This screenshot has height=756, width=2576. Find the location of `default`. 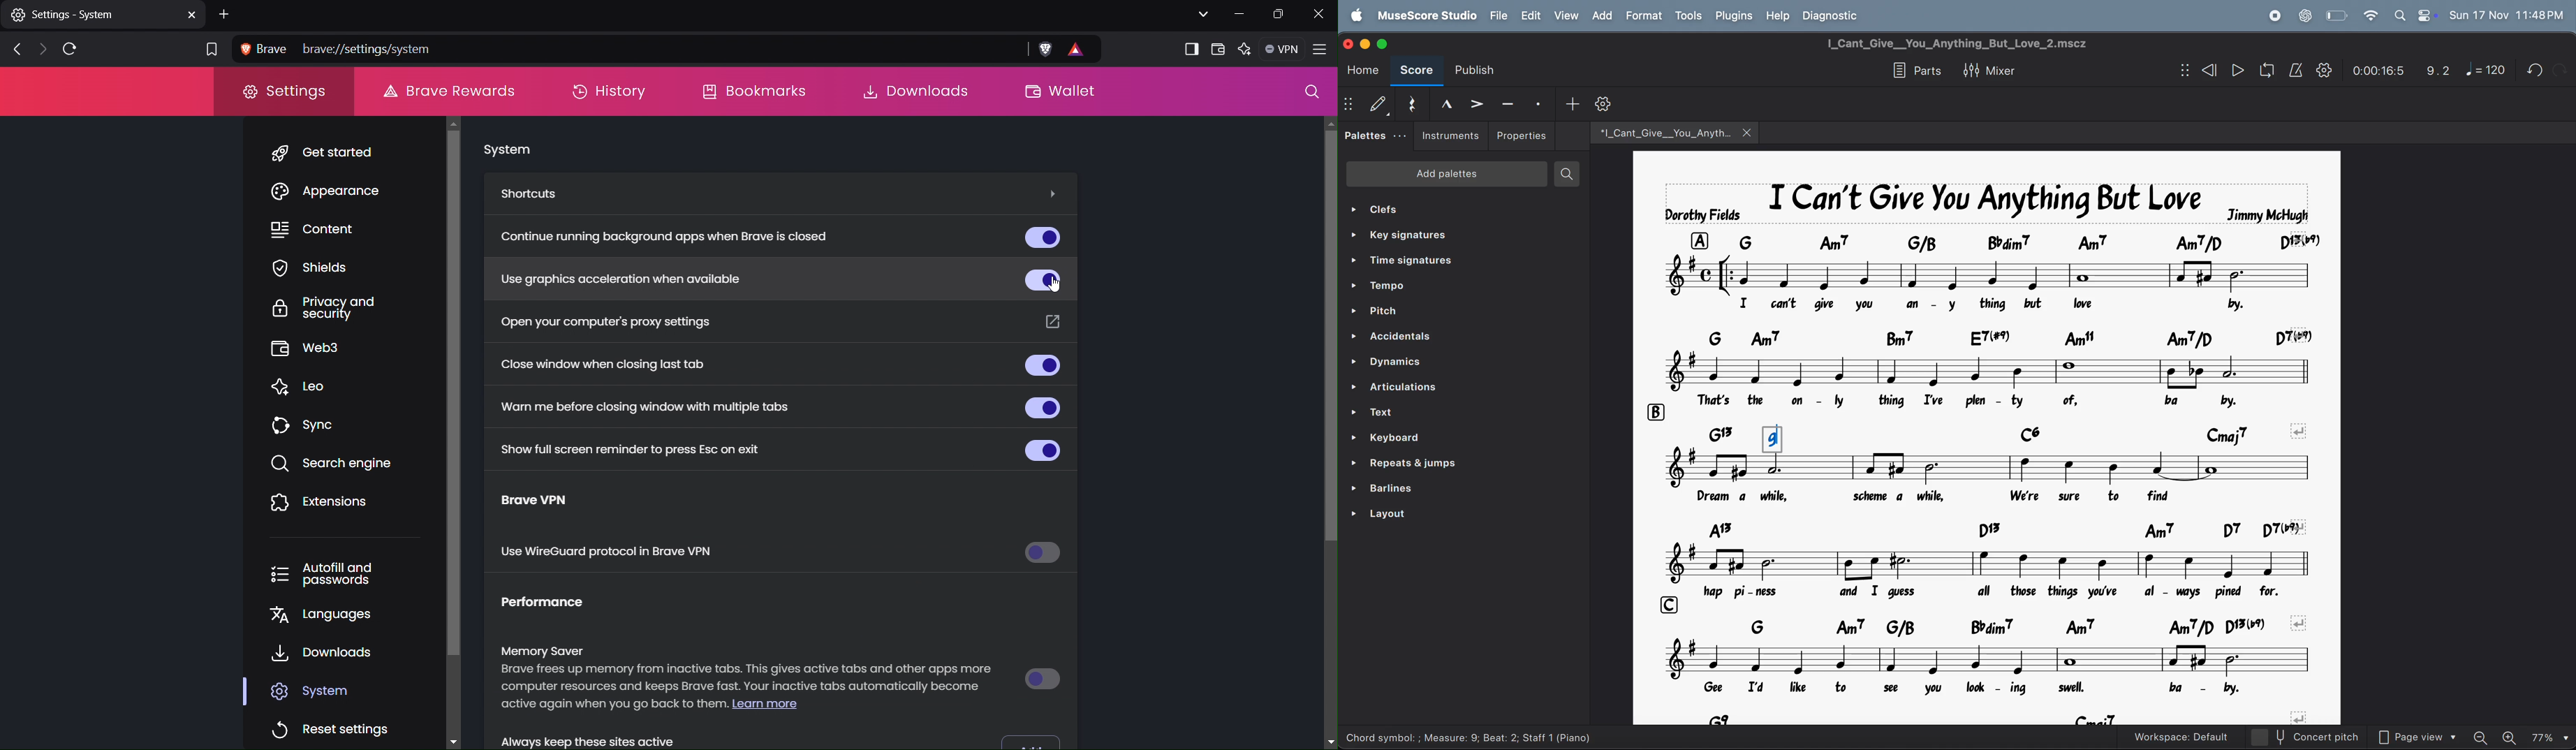

default is located at coordinates (1367, 105).